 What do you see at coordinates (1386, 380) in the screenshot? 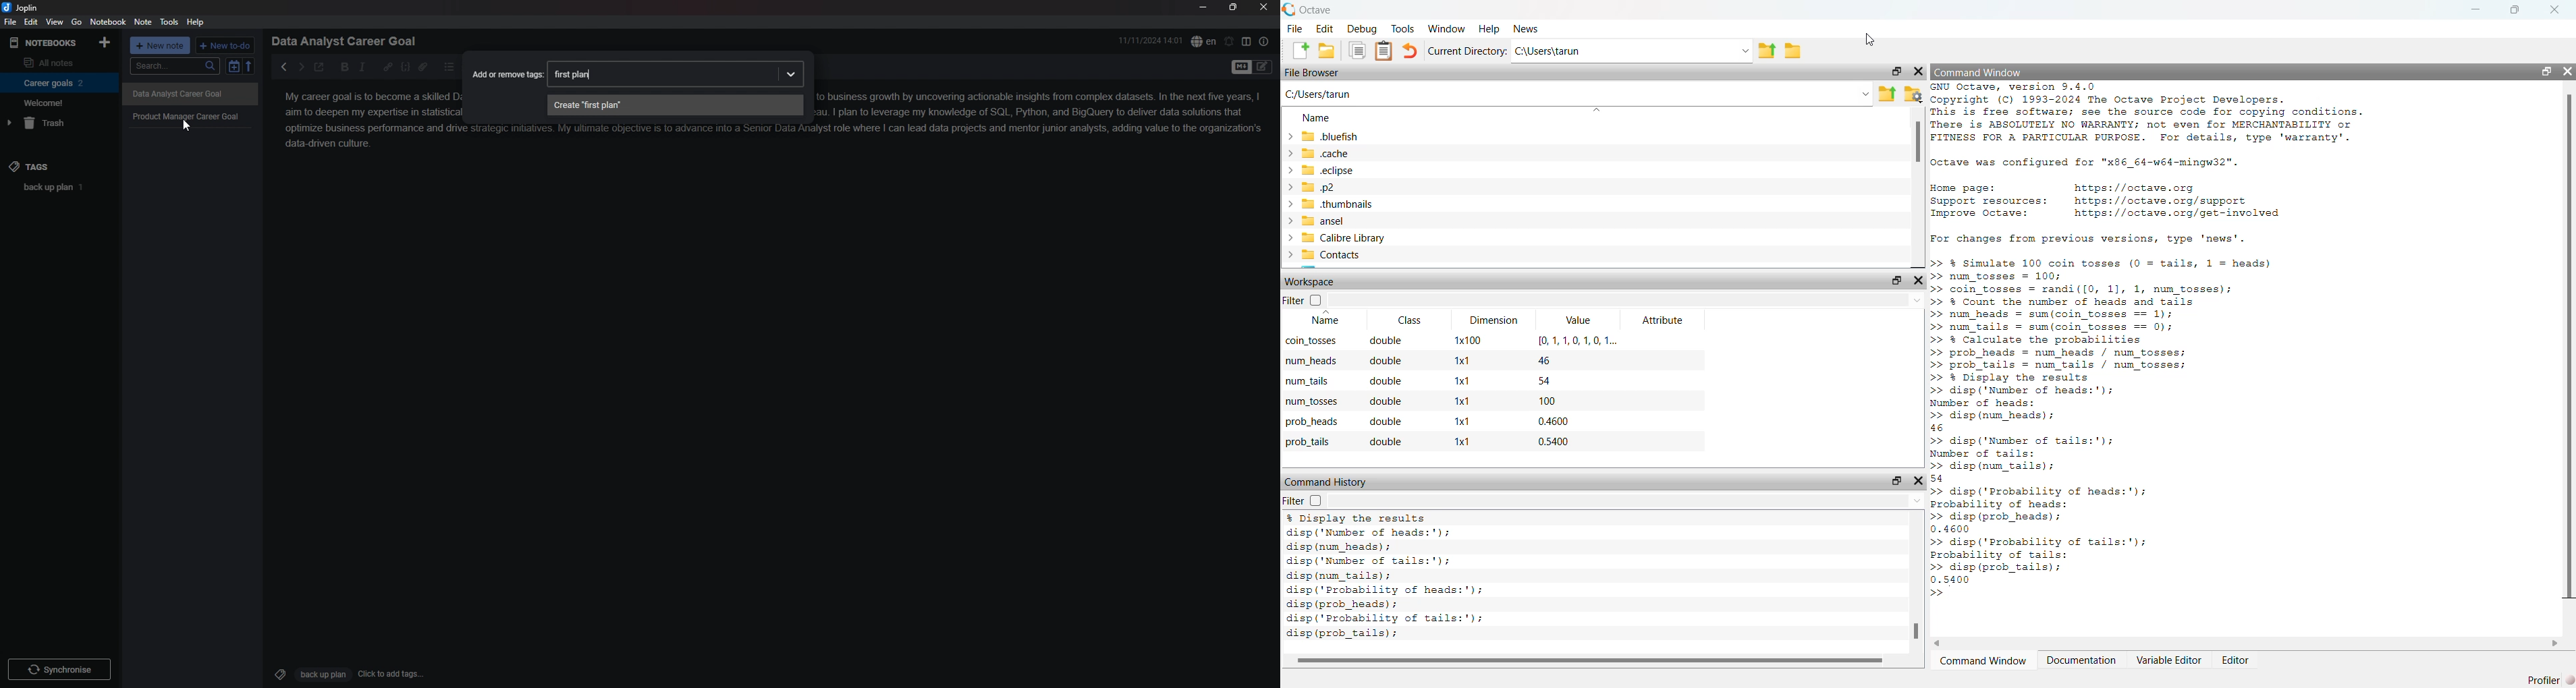
I see `double` at bounding box center [1386, 380].